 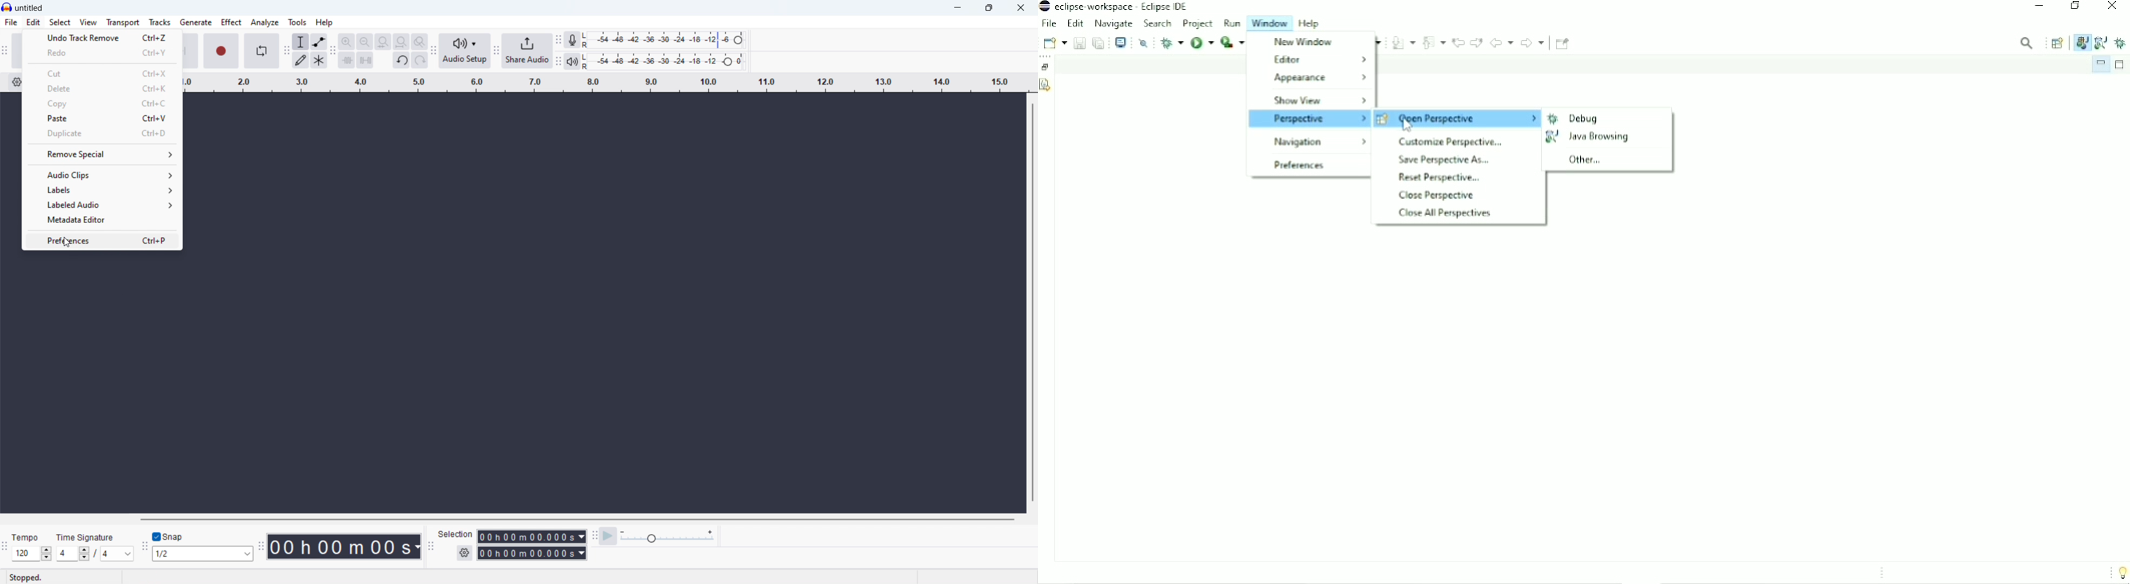 I want to click on delete, so click(x=103, y=88).